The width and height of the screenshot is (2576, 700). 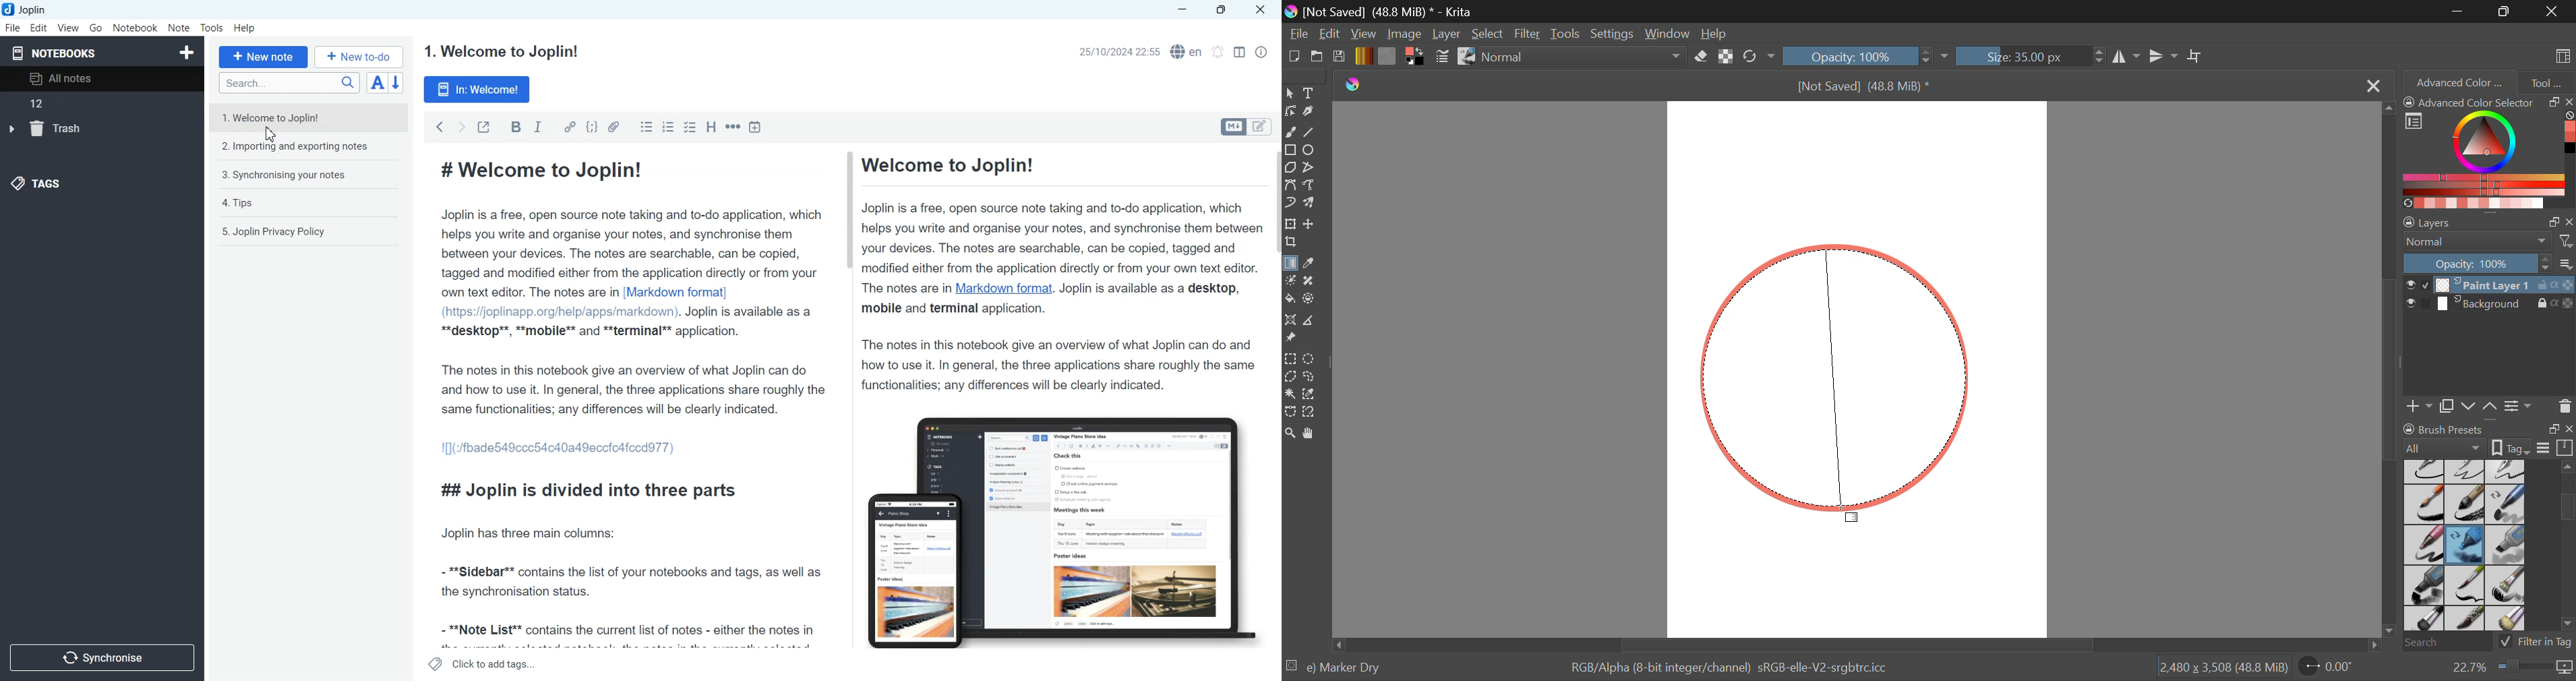 I want to click on Set timer, so click(x=1218, y=52).